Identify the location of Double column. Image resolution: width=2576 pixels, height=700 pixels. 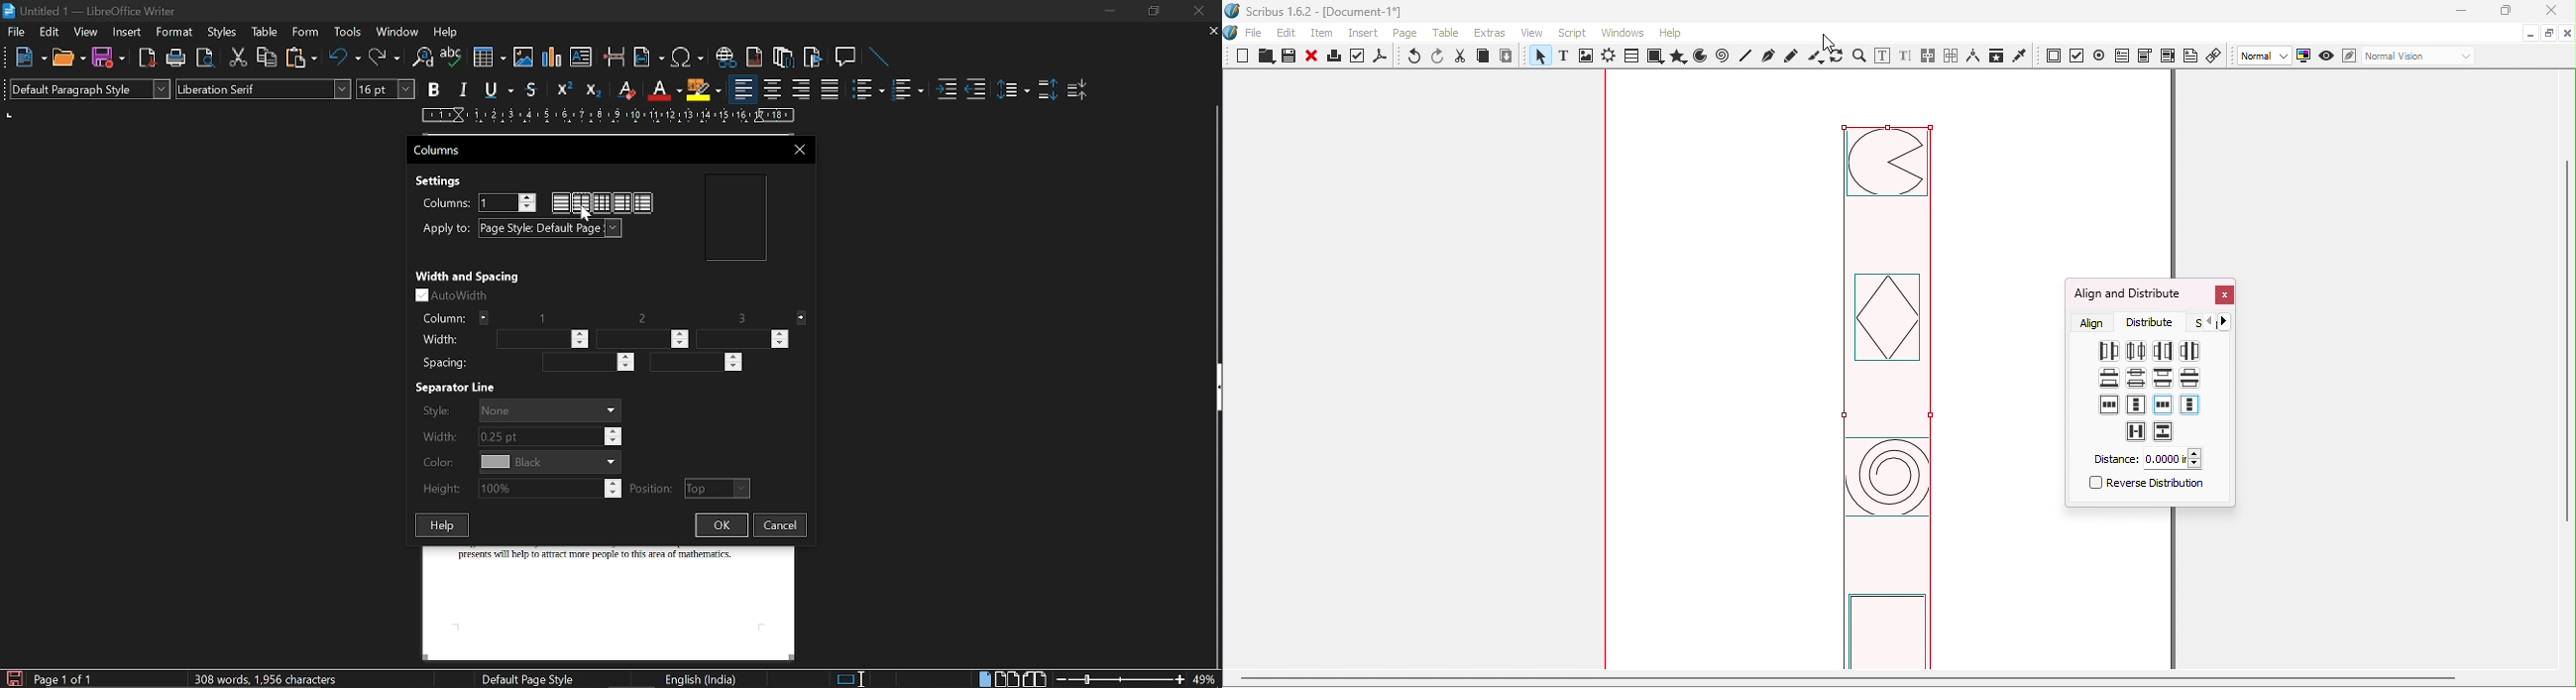
(582, 203).